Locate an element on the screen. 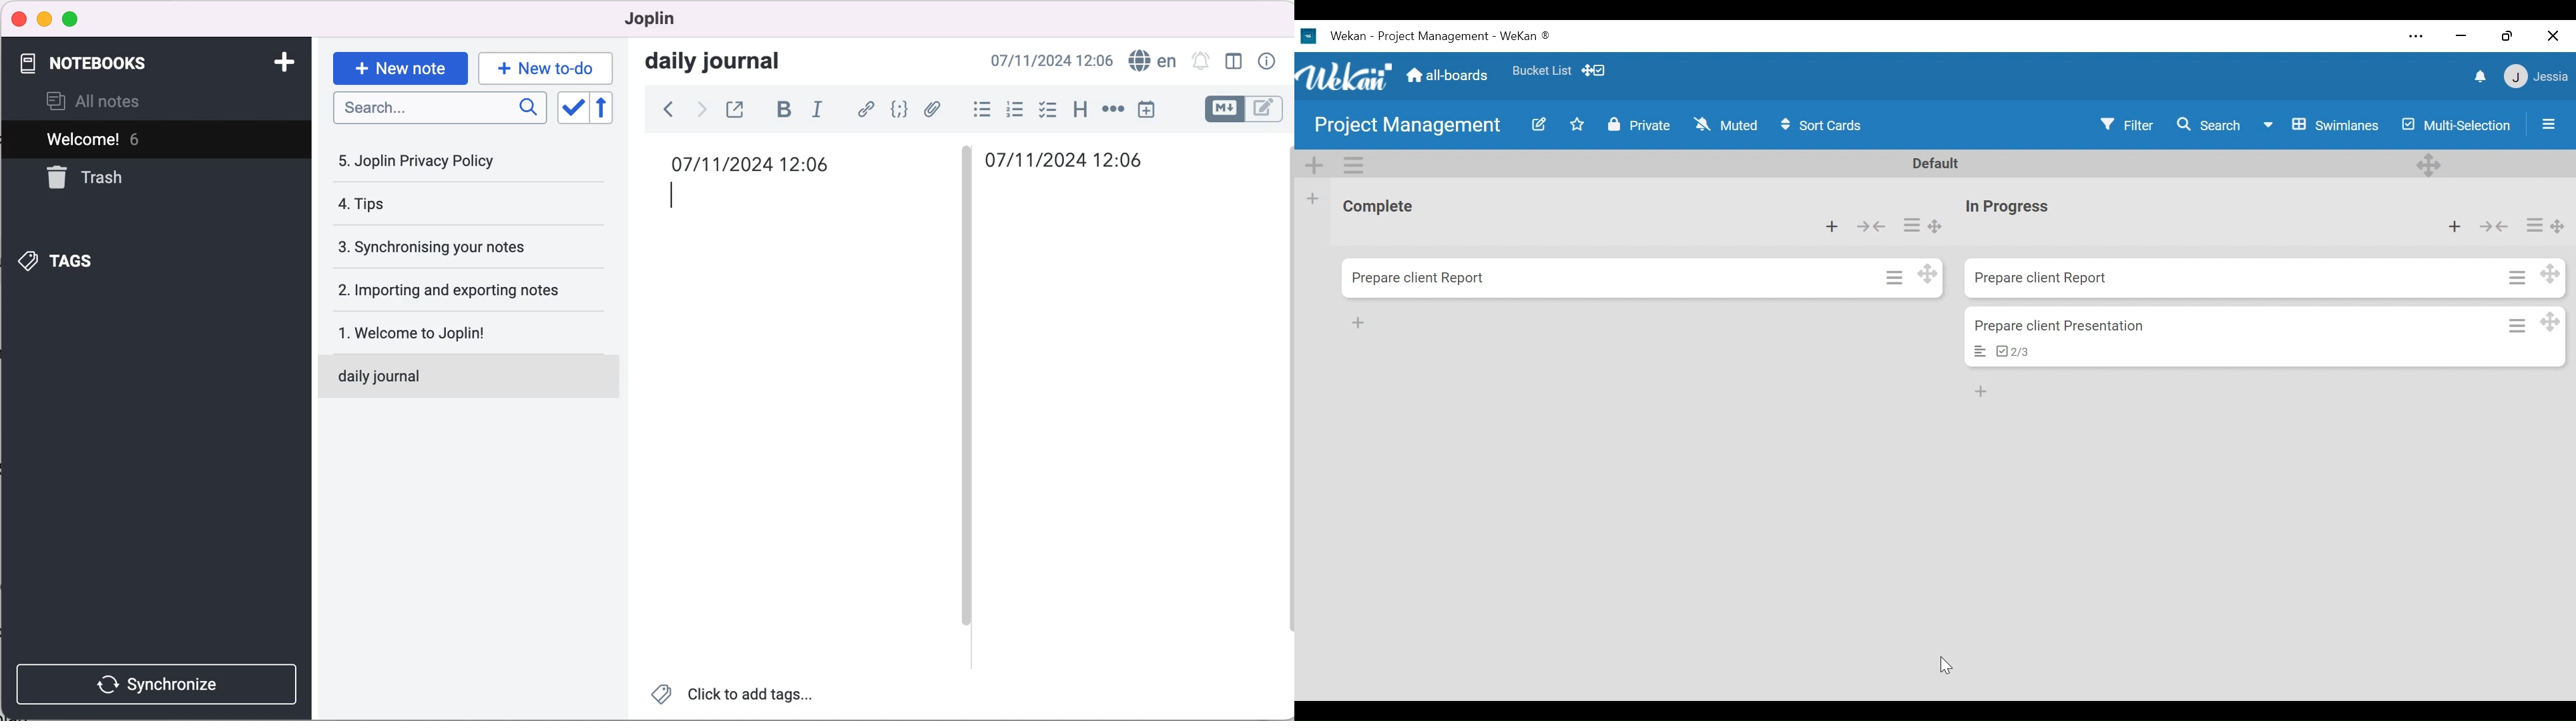  tags is located at coordinates (81, 257).